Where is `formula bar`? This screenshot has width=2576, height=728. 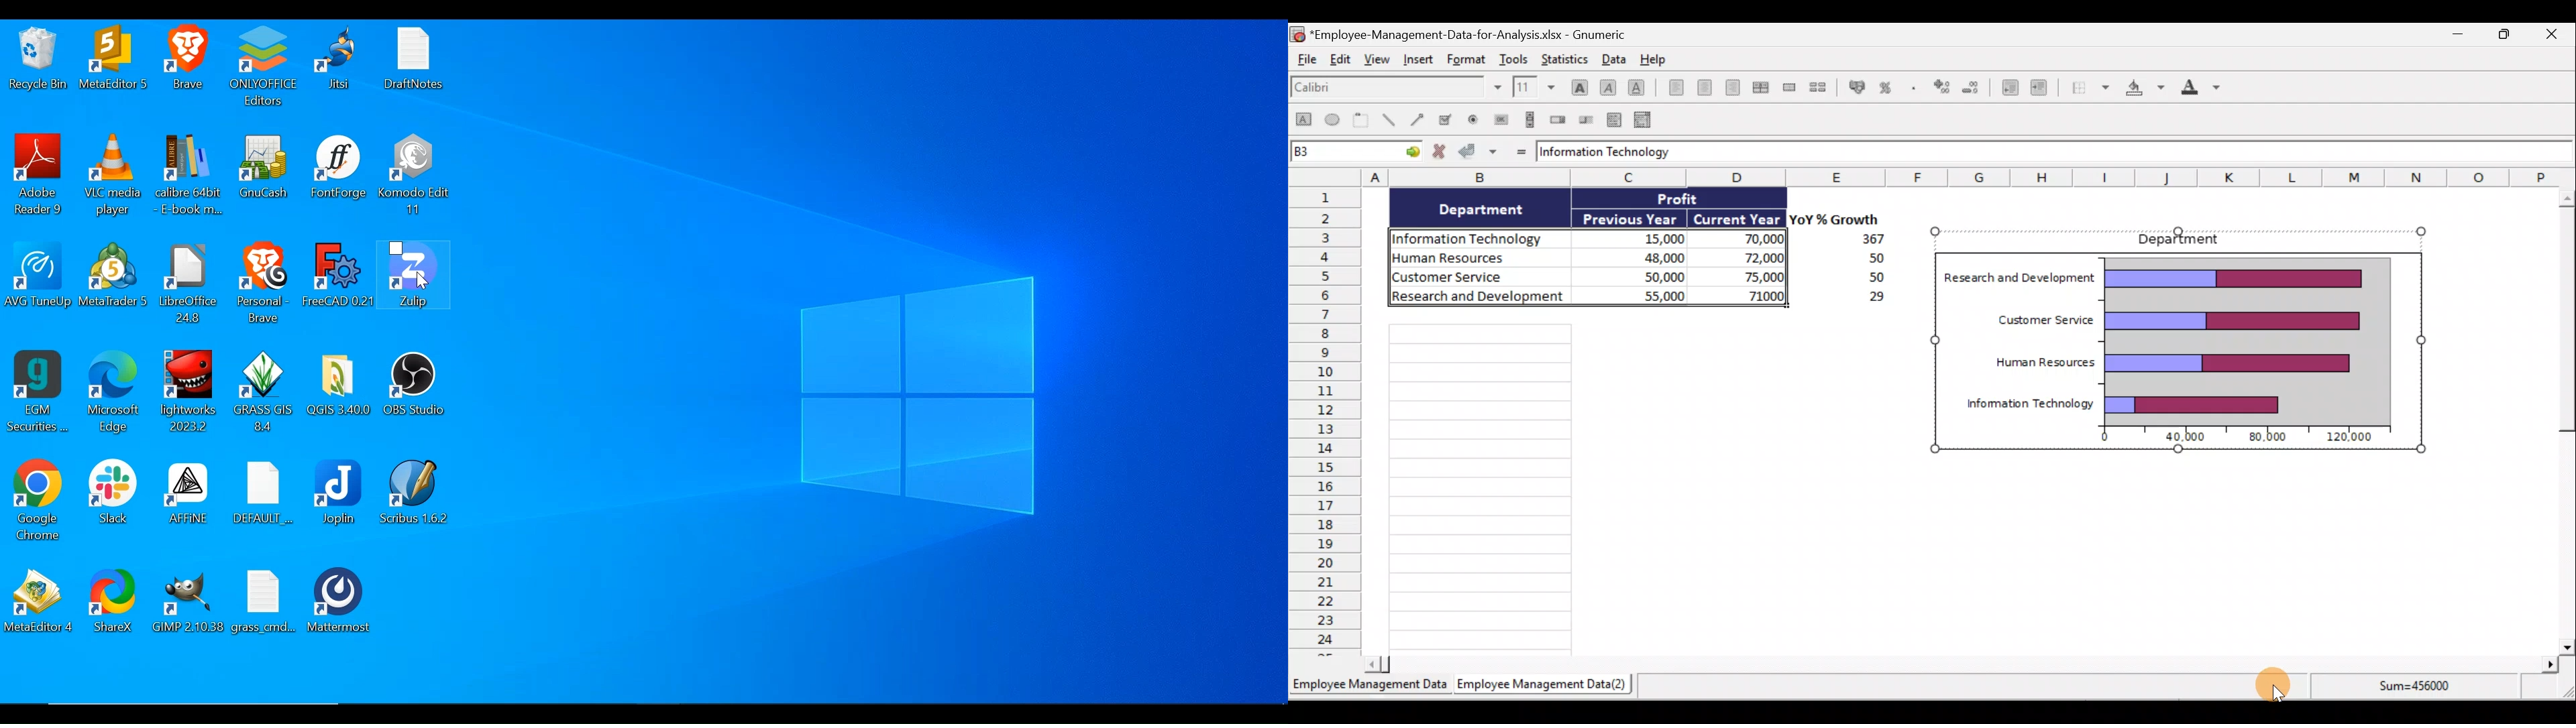 formula bar is located at coordinates (2051, 152).